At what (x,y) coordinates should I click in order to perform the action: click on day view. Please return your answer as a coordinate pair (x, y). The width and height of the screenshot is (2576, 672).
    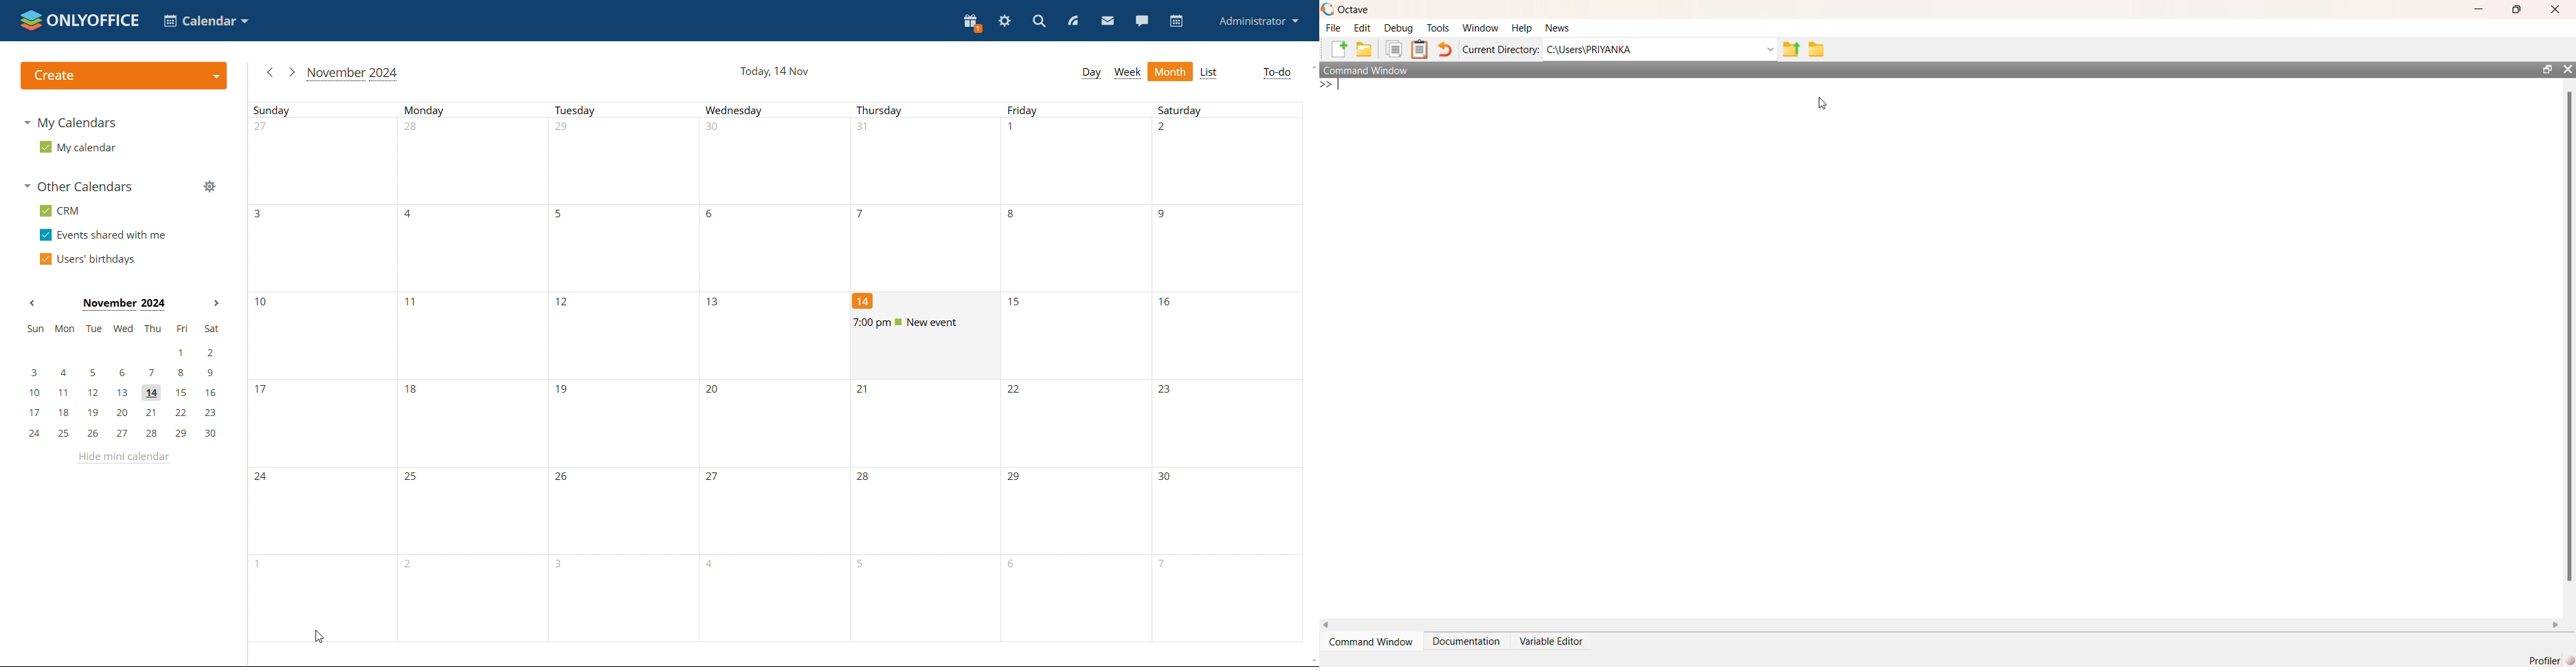
    Looking at the image, I should click on (1091, 73).